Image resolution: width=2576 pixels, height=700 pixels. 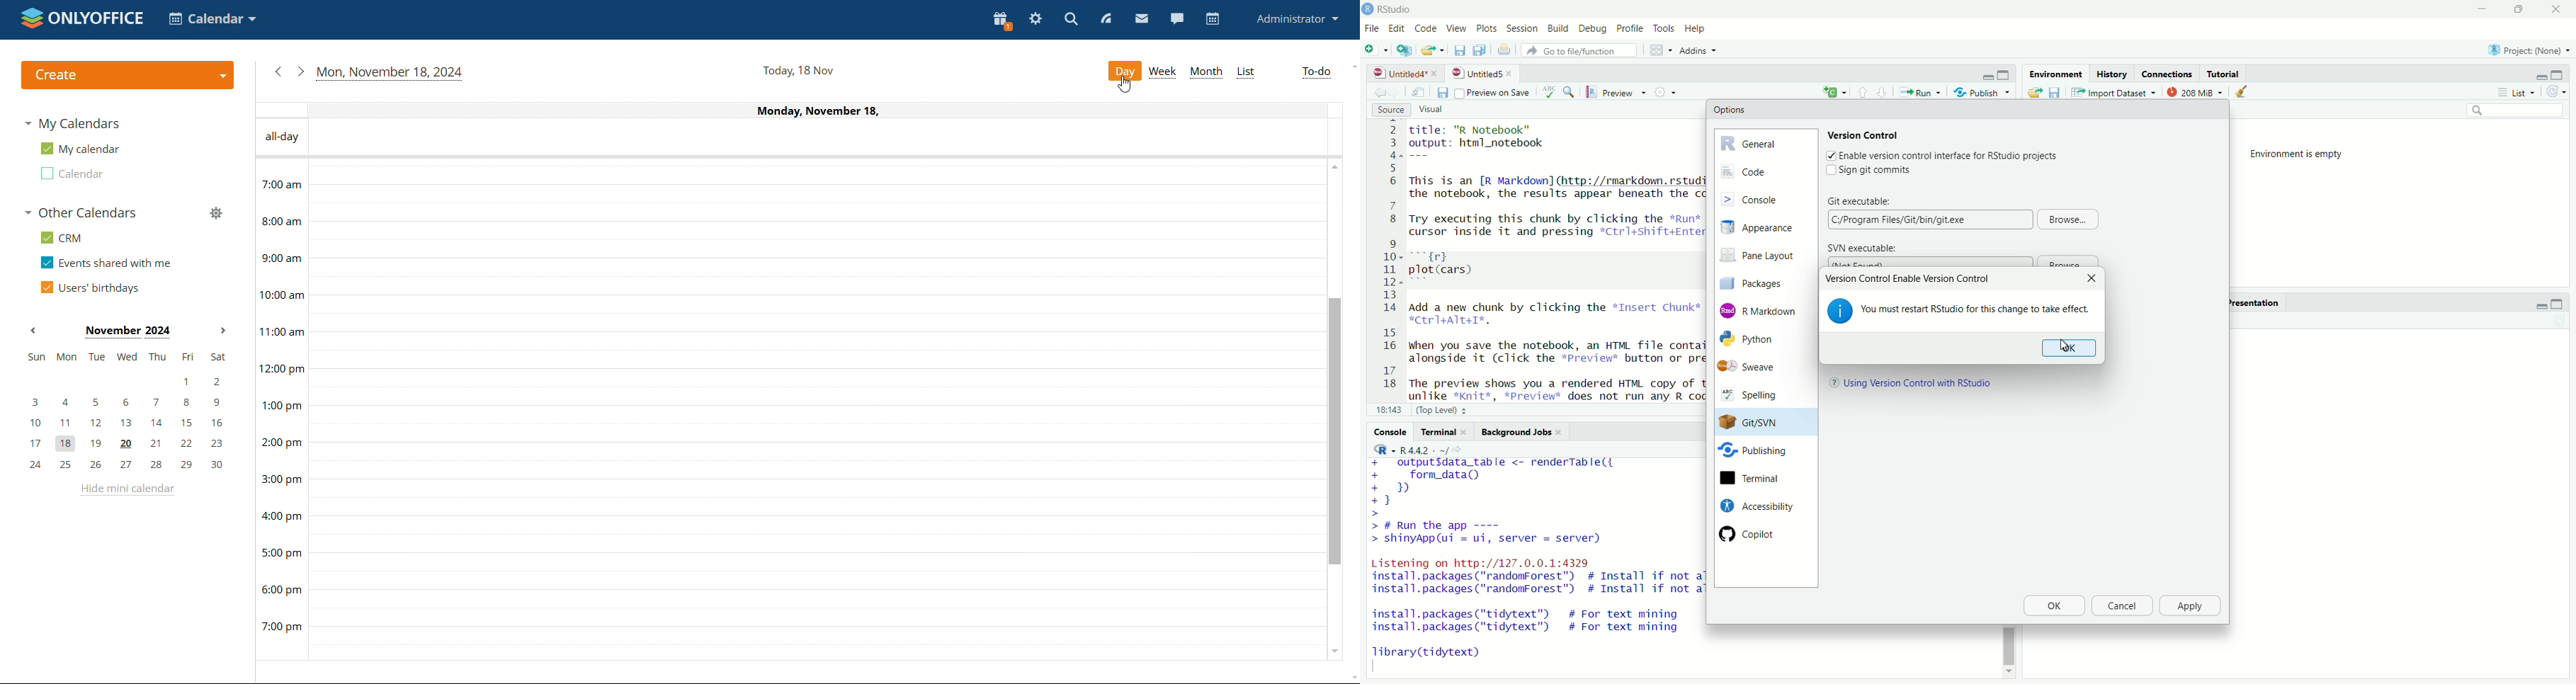 I want to click on Pane Layout, so click(x=1762, y=257).